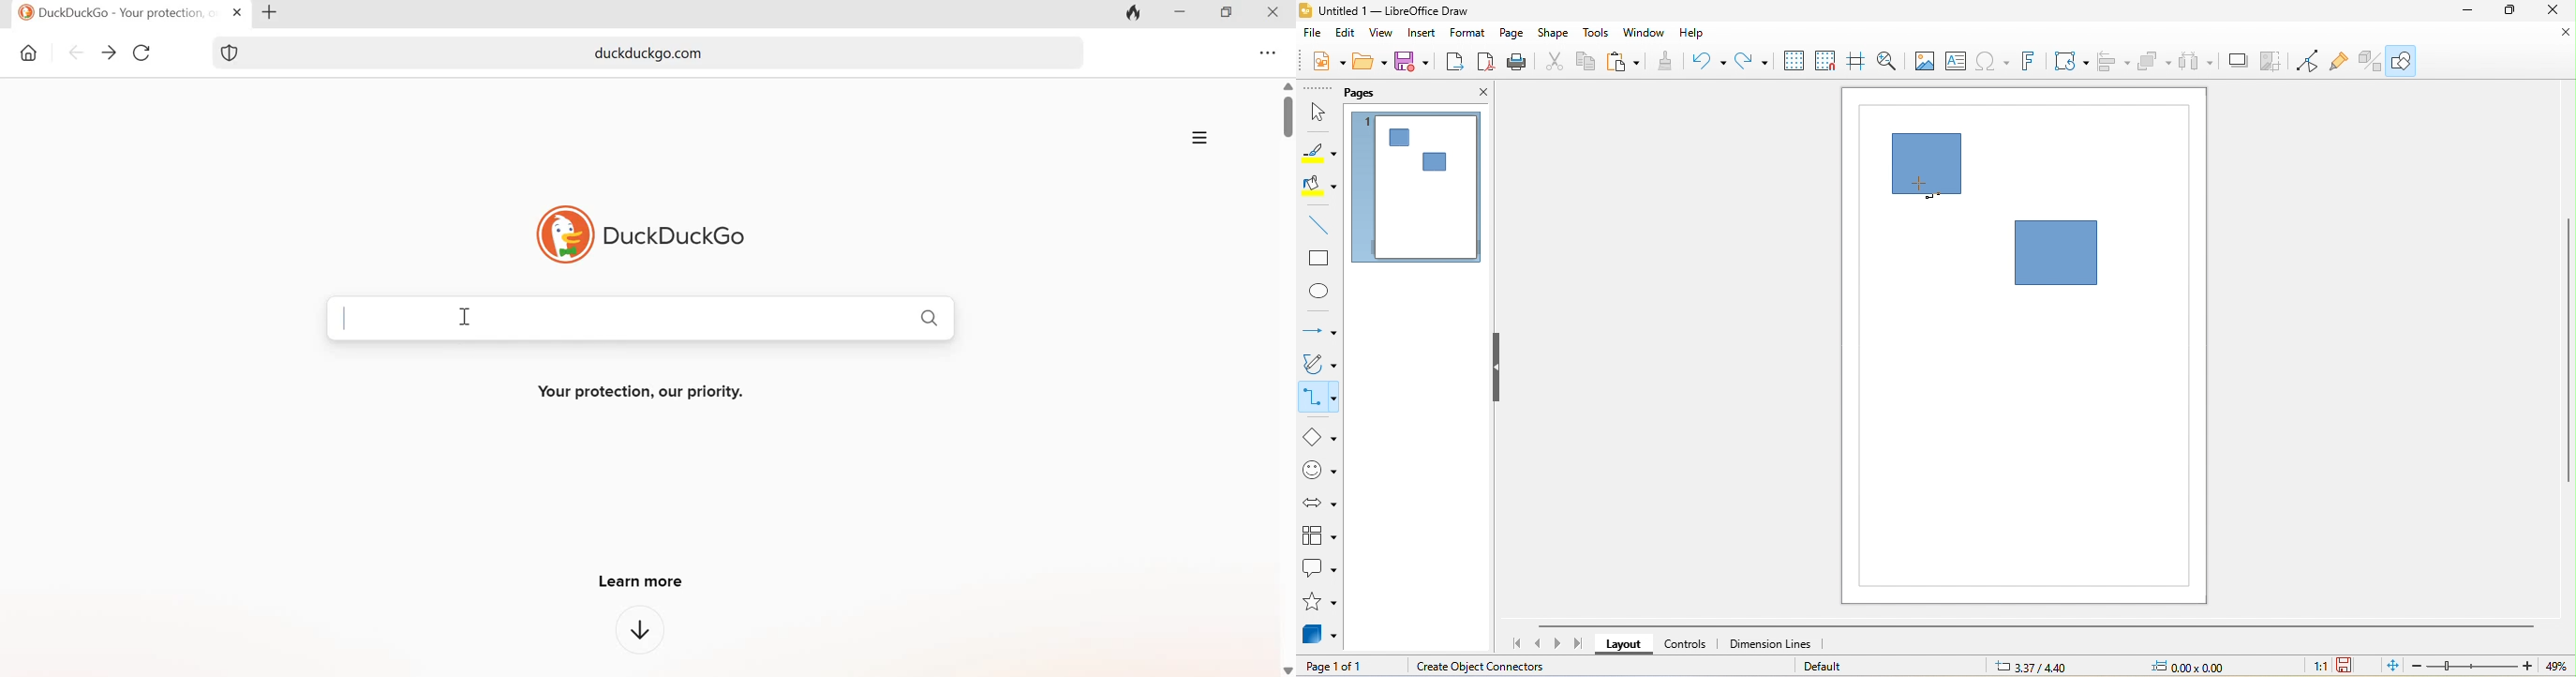 The height and width of the screenshot is (700, 2576). Describe the element at coordinates (1668, 64) in the screenshot. I see `clone formatting` at that location.